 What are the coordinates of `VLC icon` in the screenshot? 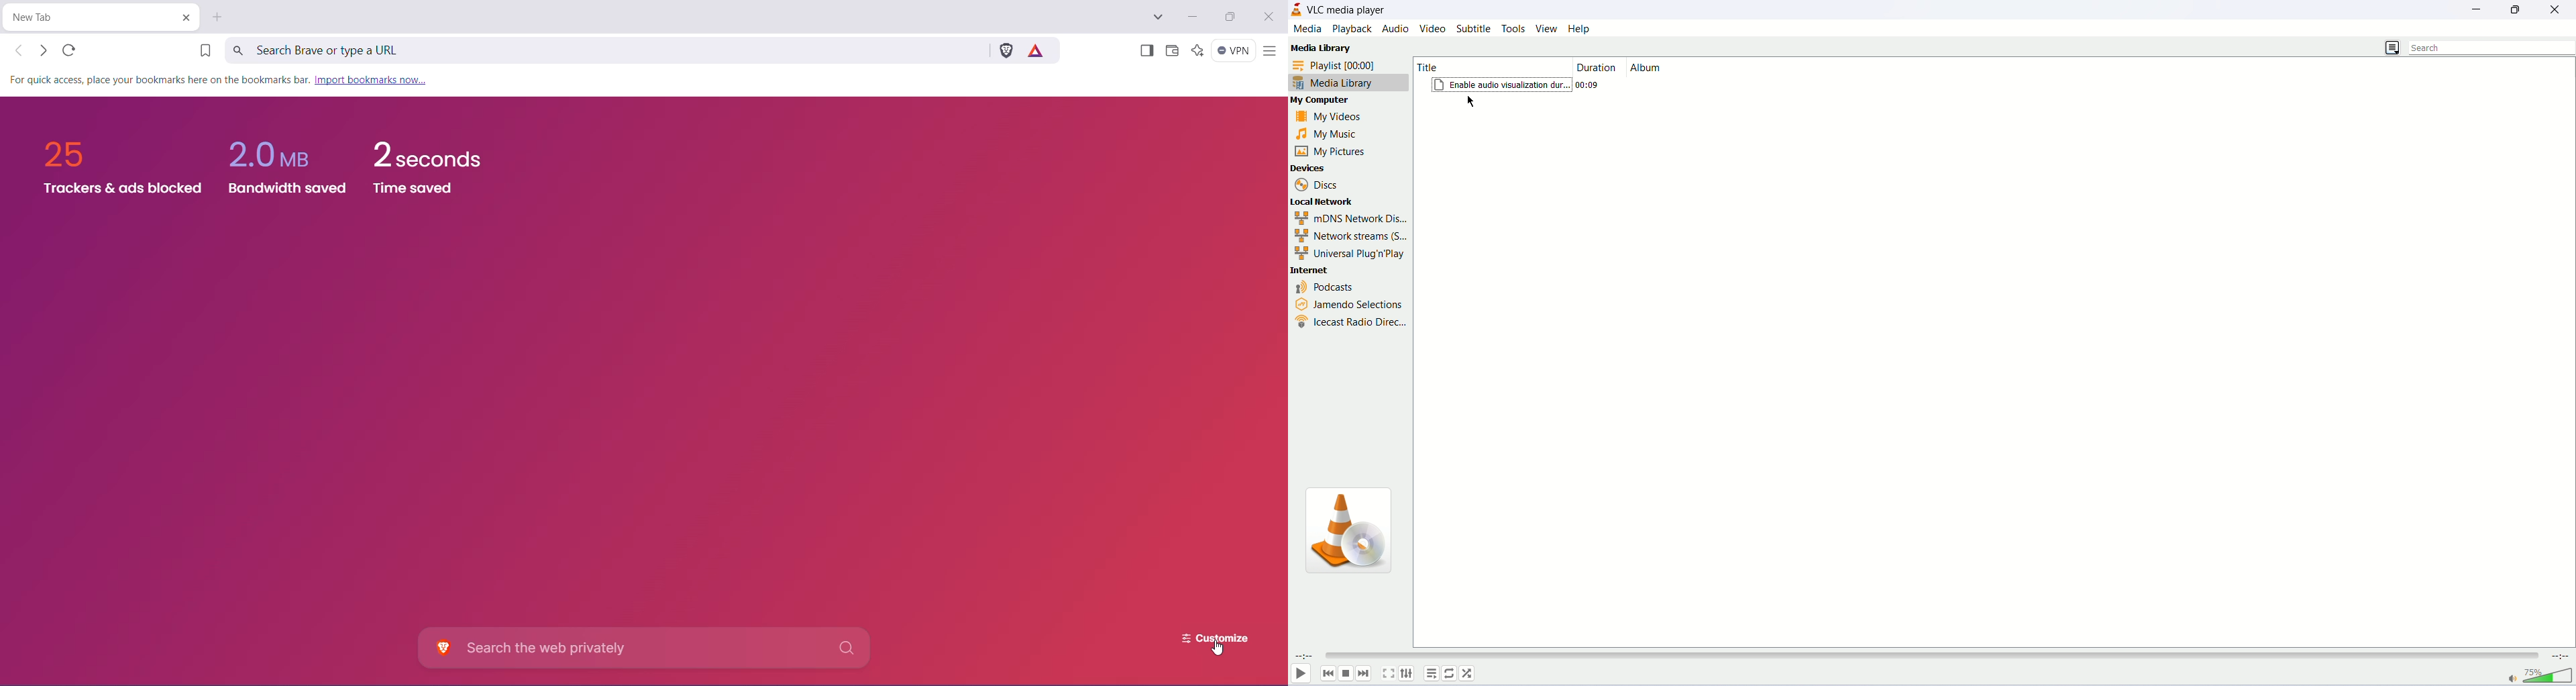 It's located at (1356, 534).